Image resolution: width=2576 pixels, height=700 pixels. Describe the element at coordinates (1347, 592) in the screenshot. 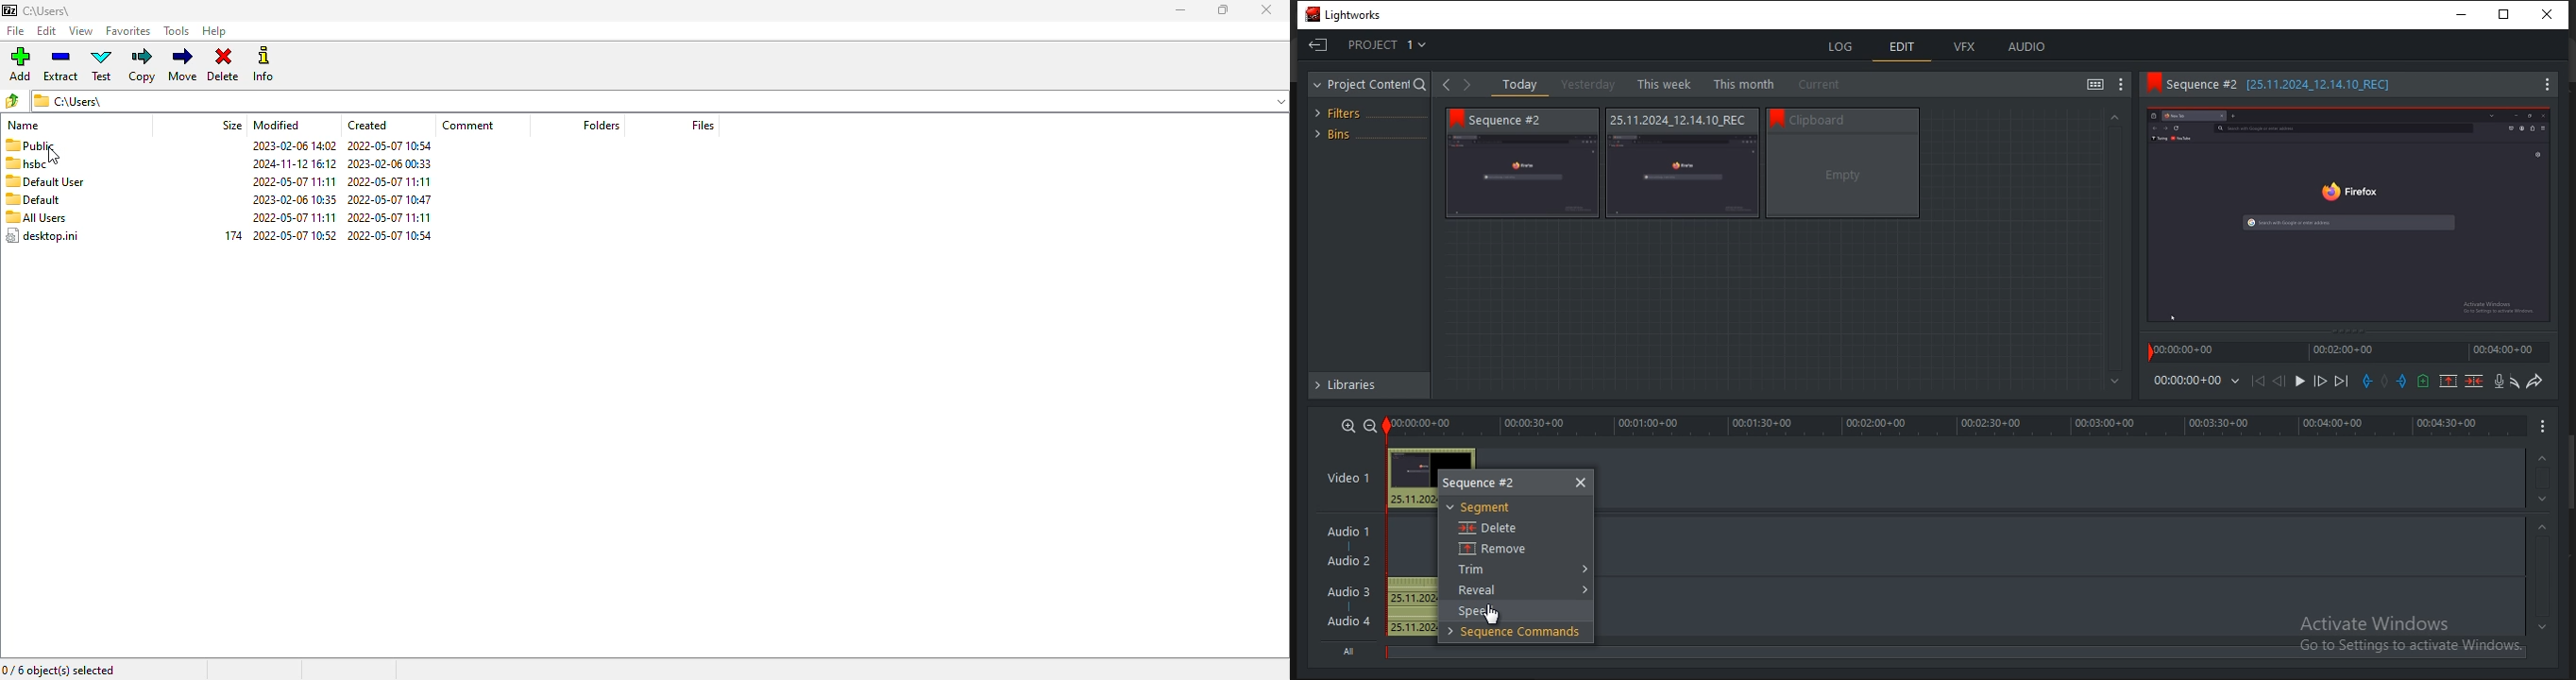

I see `Audio 3` at that location.